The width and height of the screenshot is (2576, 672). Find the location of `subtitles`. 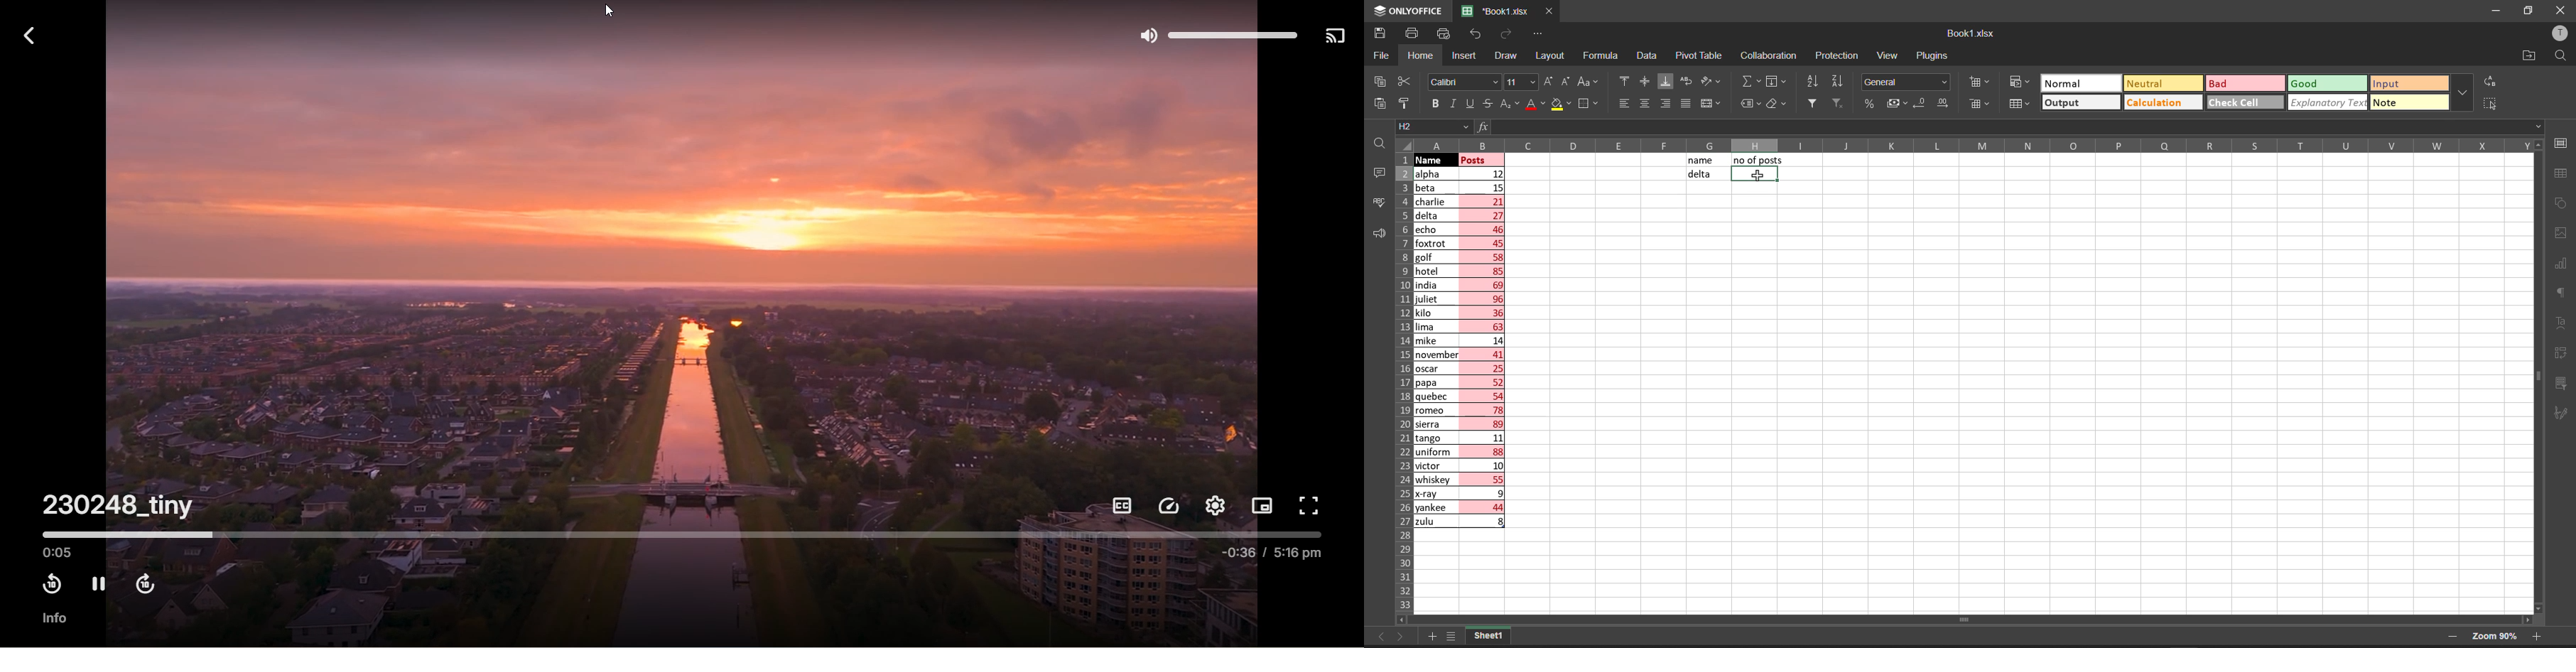

subtitles is located at coordinates (1122, 509).